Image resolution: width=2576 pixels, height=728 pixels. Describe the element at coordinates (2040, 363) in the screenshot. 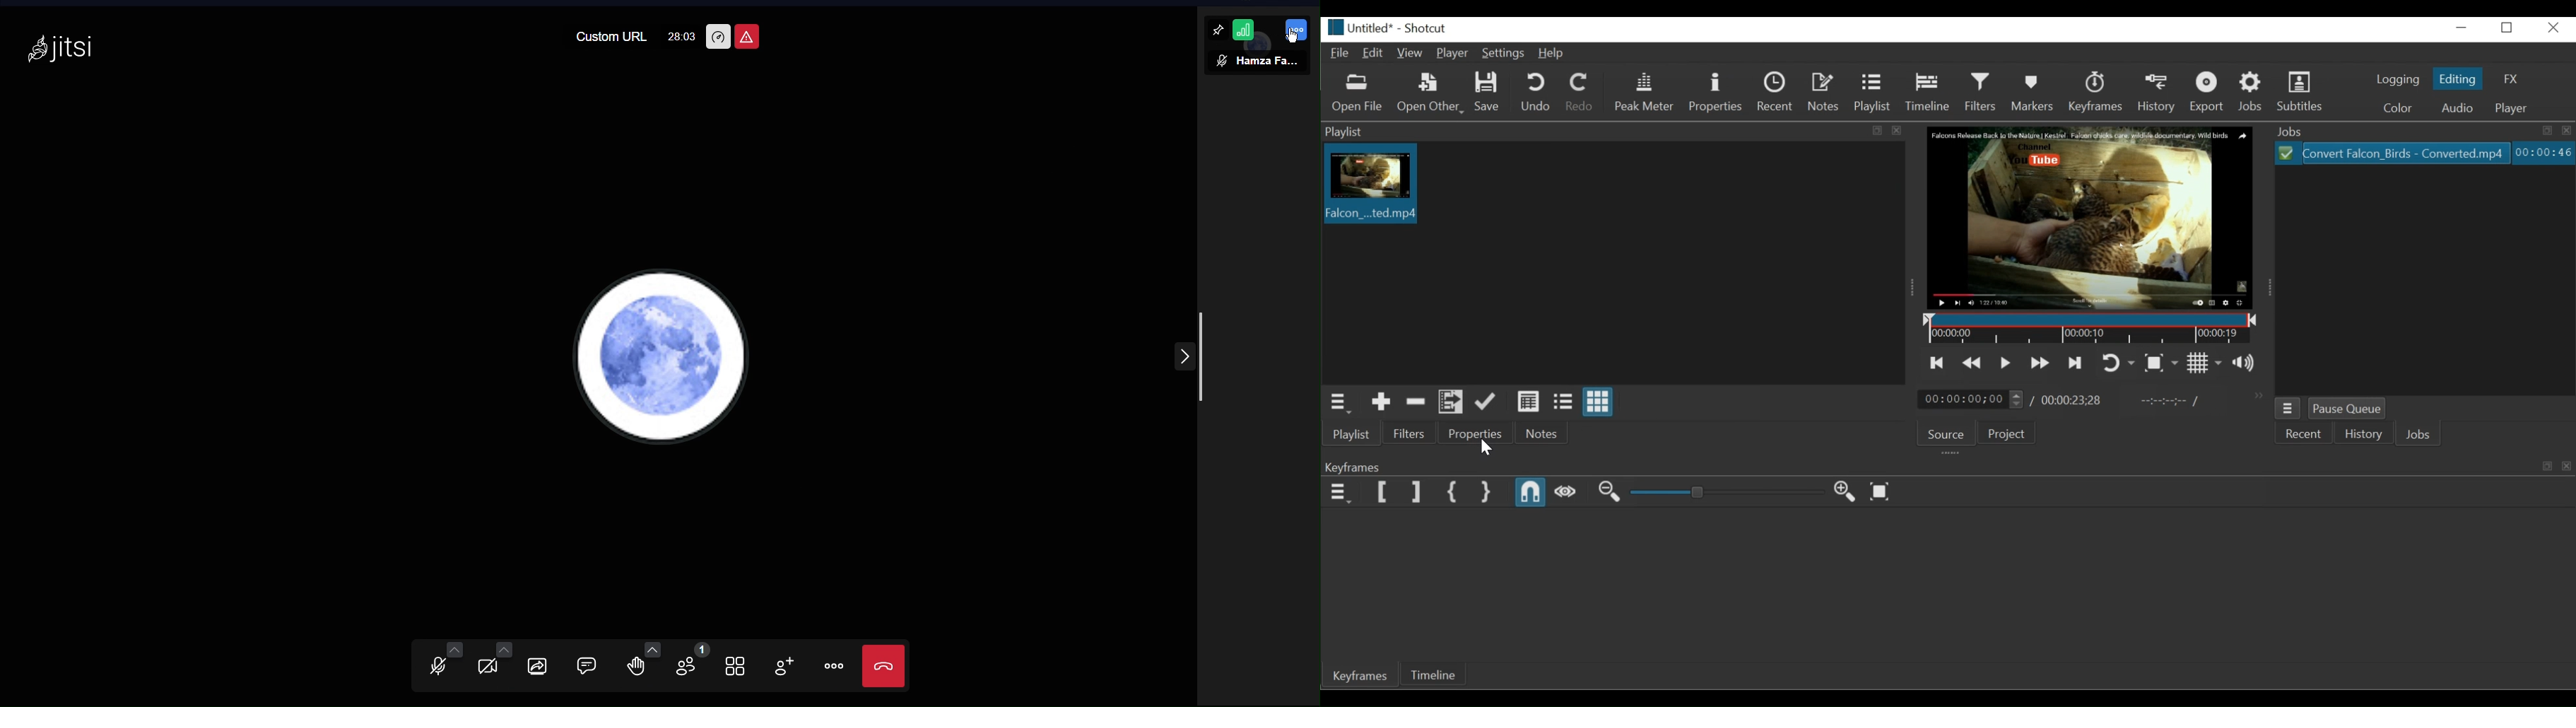

I see `Play quickly forward` at that location.